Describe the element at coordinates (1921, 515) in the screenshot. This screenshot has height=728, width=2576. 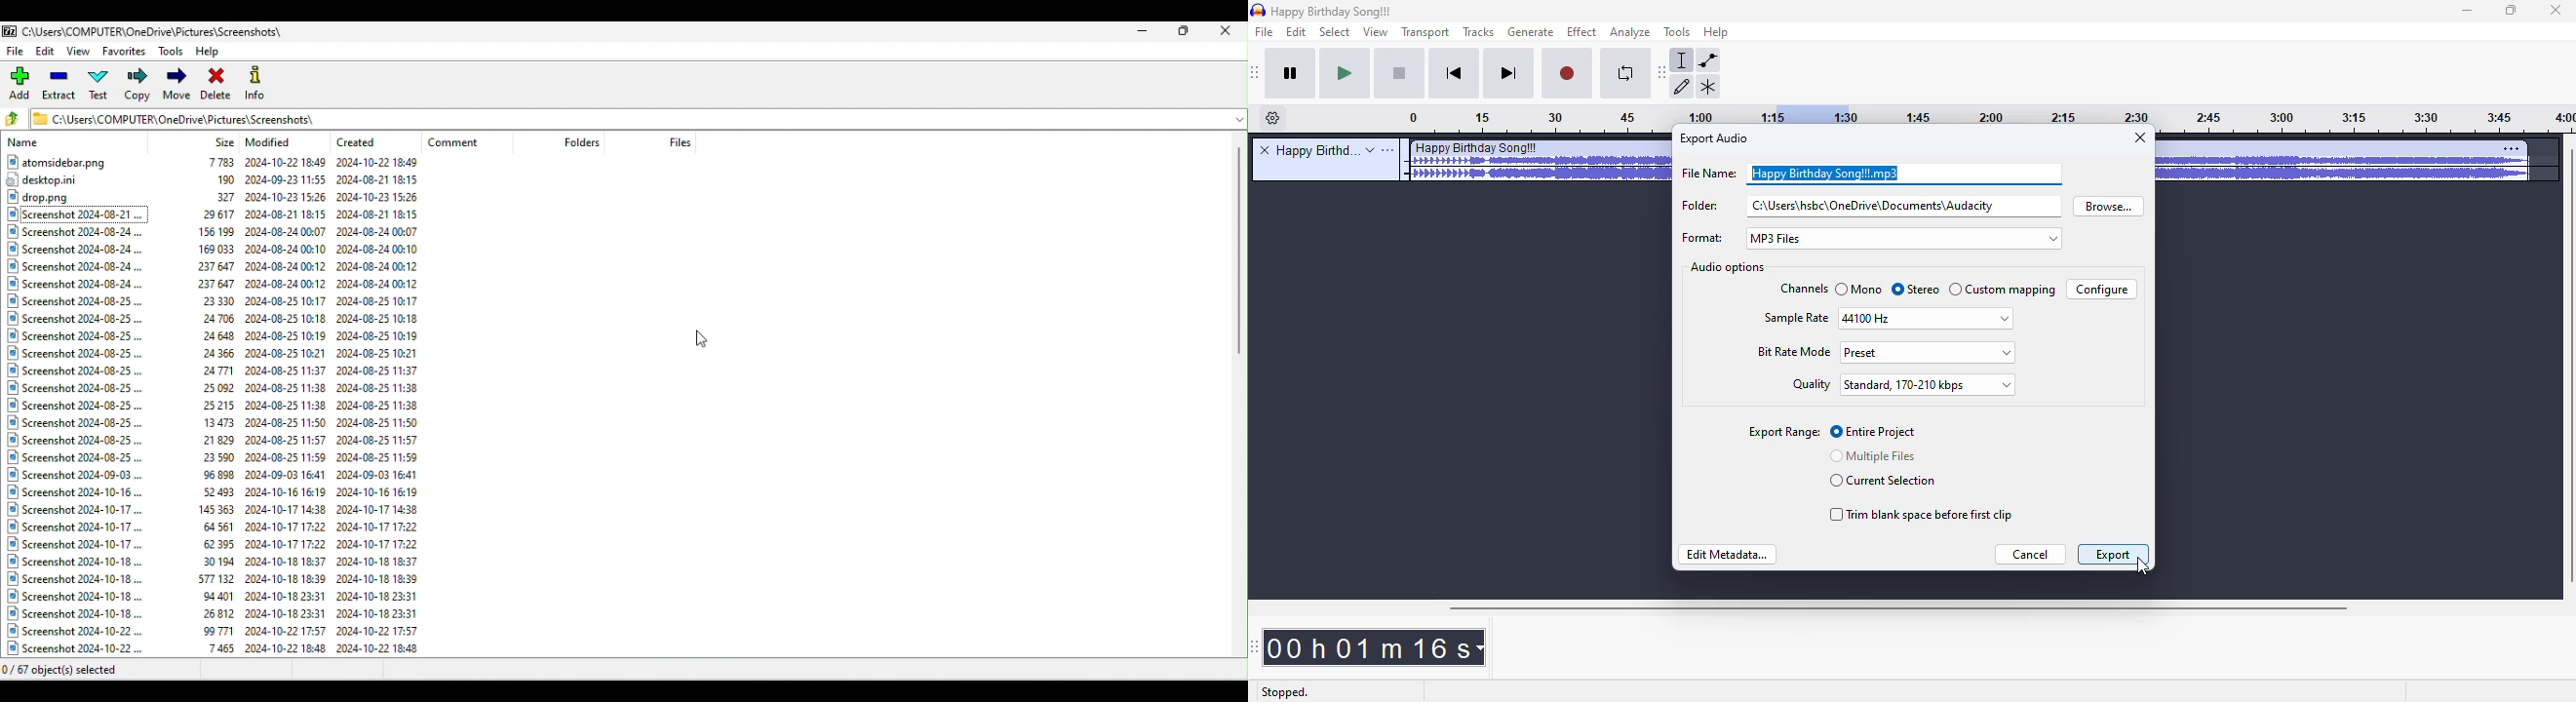
I see `trim blank space before first clip` at that location.